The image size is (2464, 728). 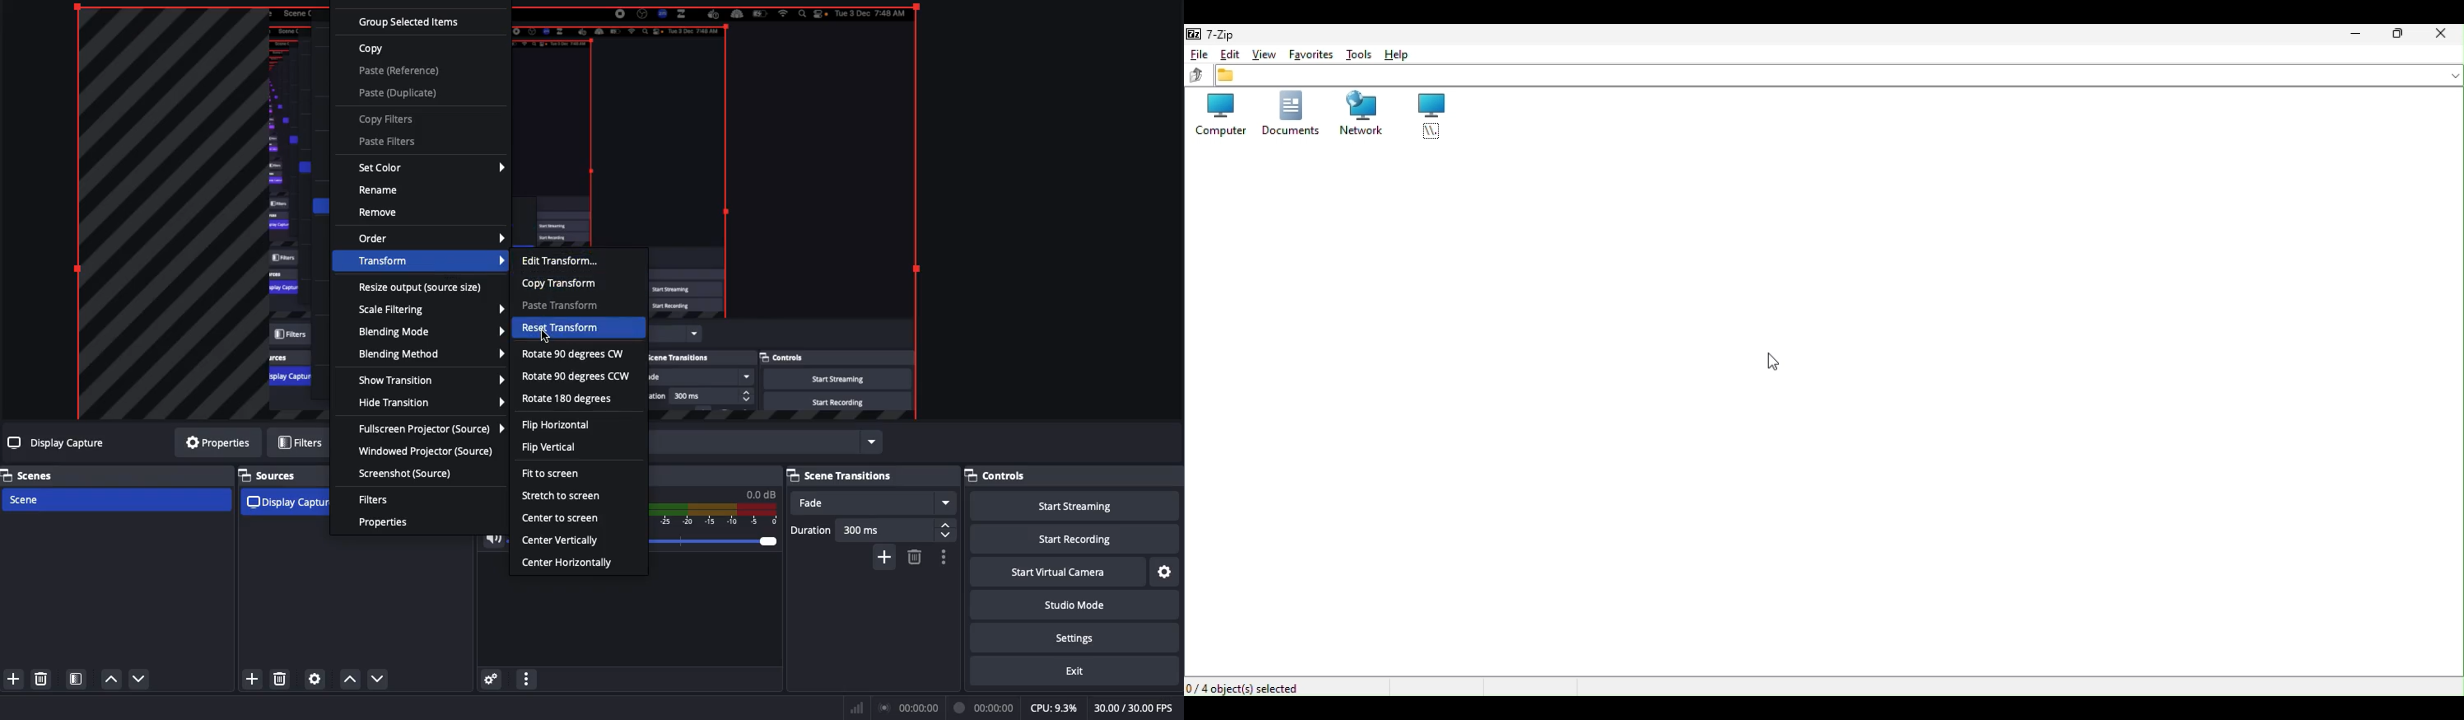 What do you see at coordinates (502, 539) in the screenshot?
I see `Volume` at bounding box center [502, 539].